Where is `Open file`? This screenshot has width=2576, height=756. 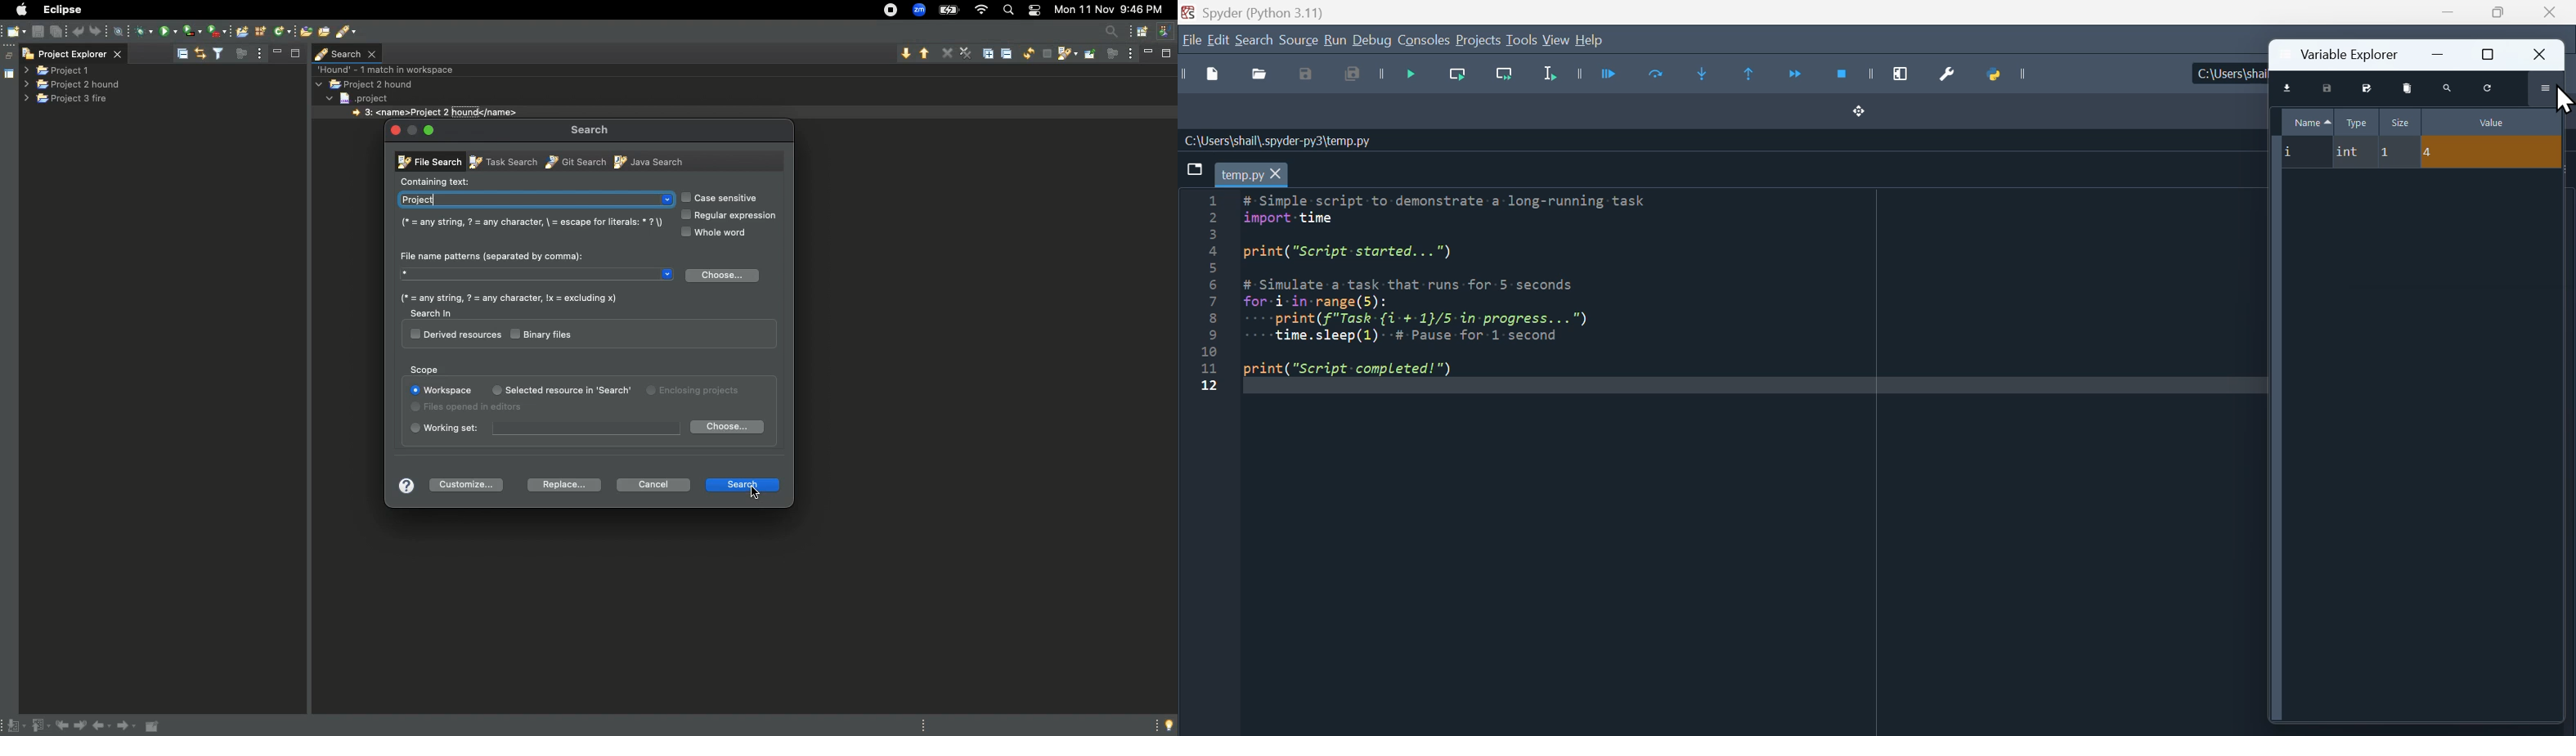
Open file is located at coordinates (1258, 76).